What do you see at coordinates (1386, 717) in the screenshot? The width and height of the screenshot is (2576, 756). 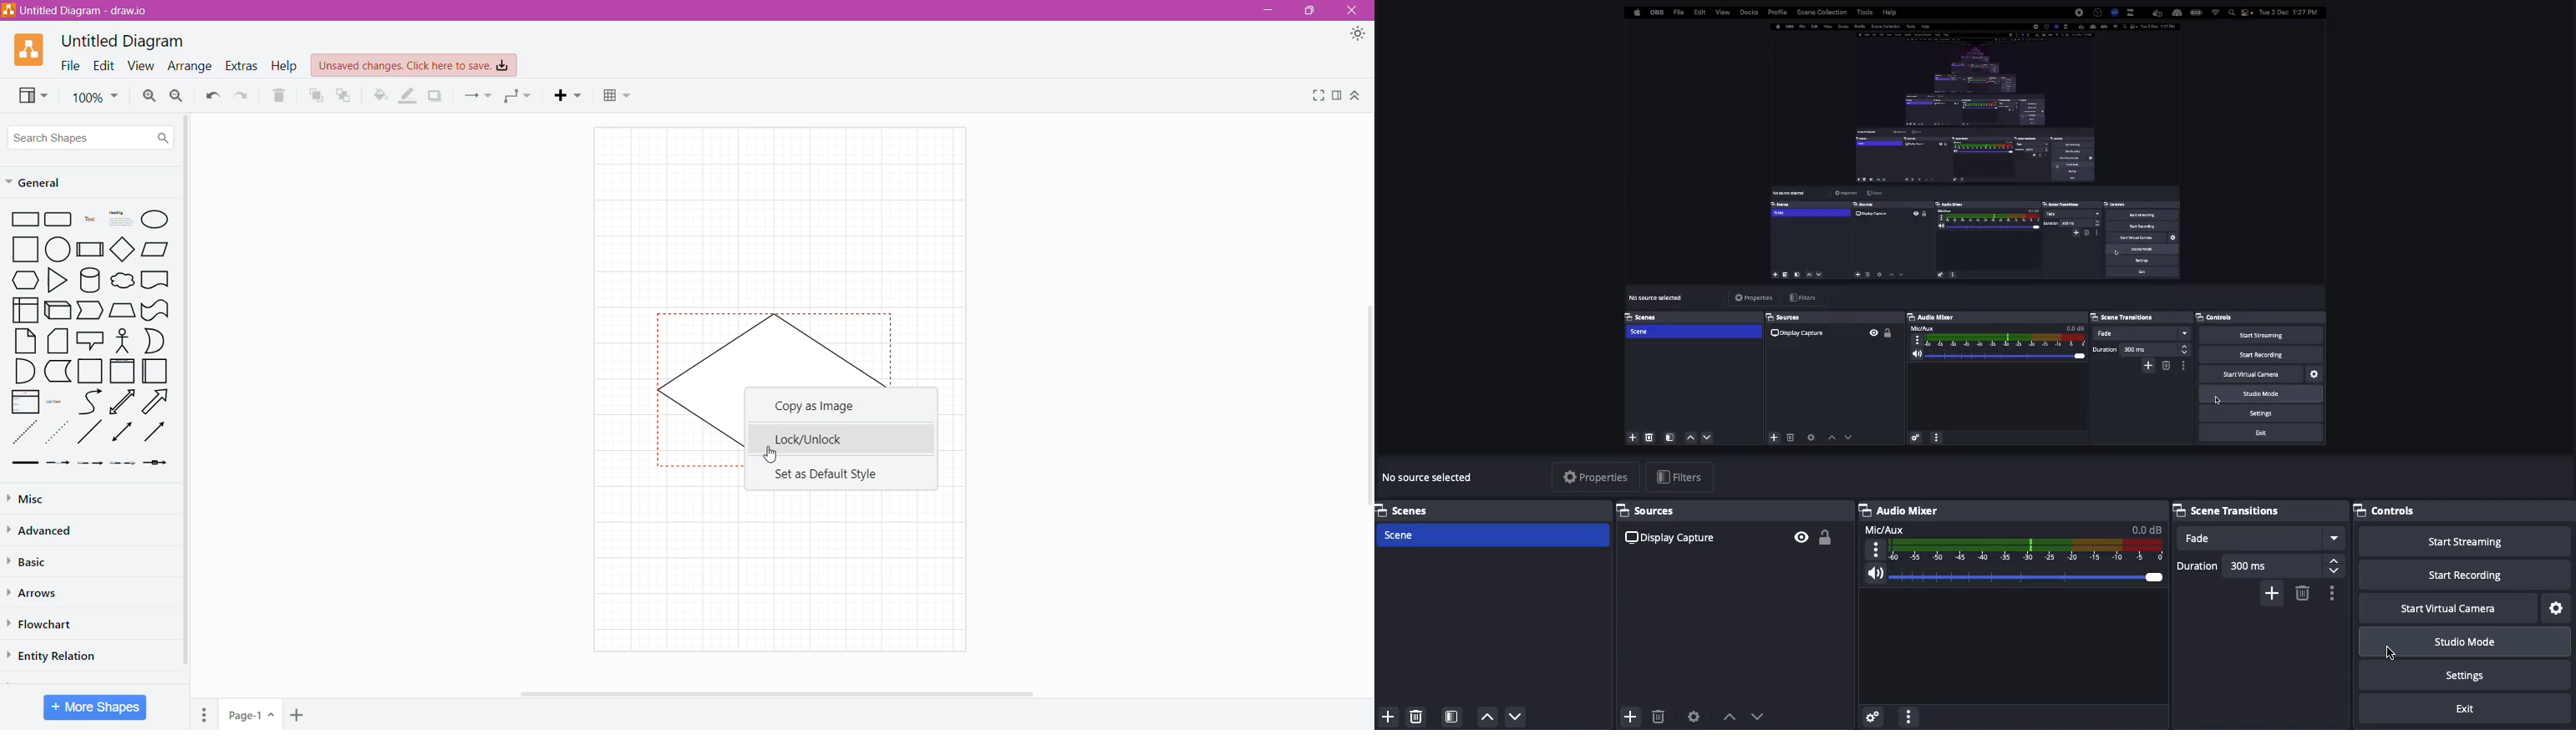 I see `add` at bounding box center [1386, 717].